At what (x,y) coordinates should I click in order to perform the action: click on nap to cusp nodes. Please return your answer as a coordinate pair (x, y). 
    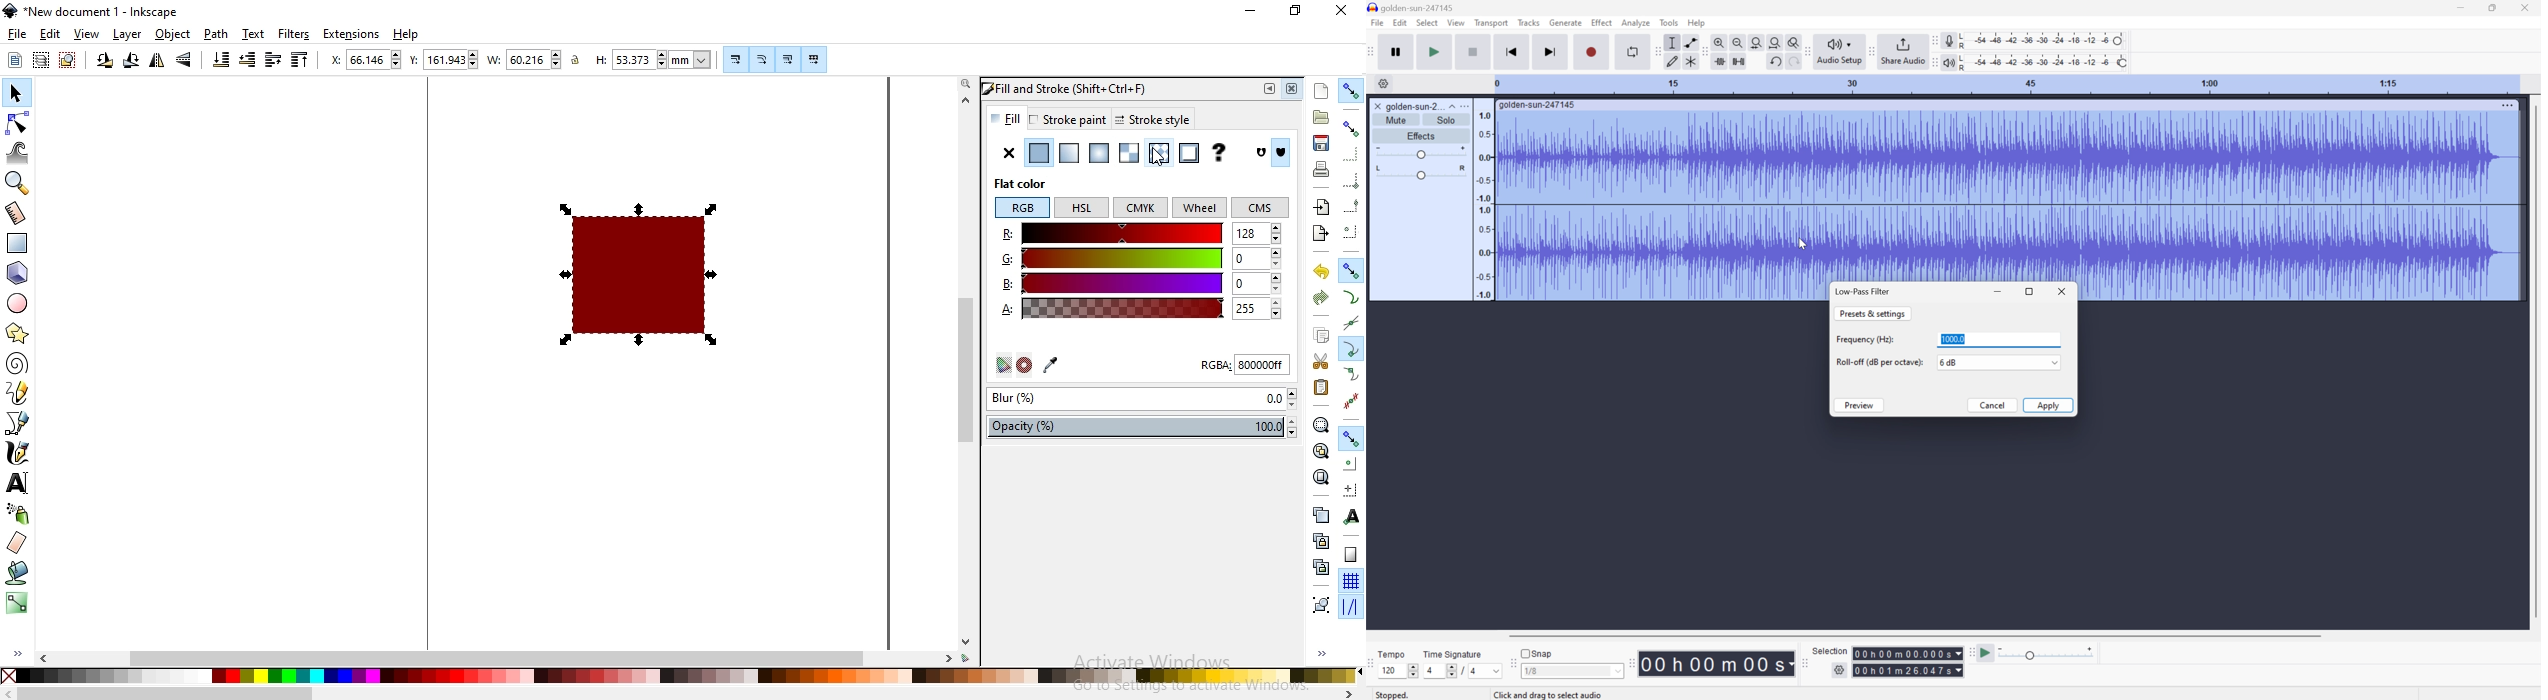
    Looking at the image, I should click on (1349, 350).